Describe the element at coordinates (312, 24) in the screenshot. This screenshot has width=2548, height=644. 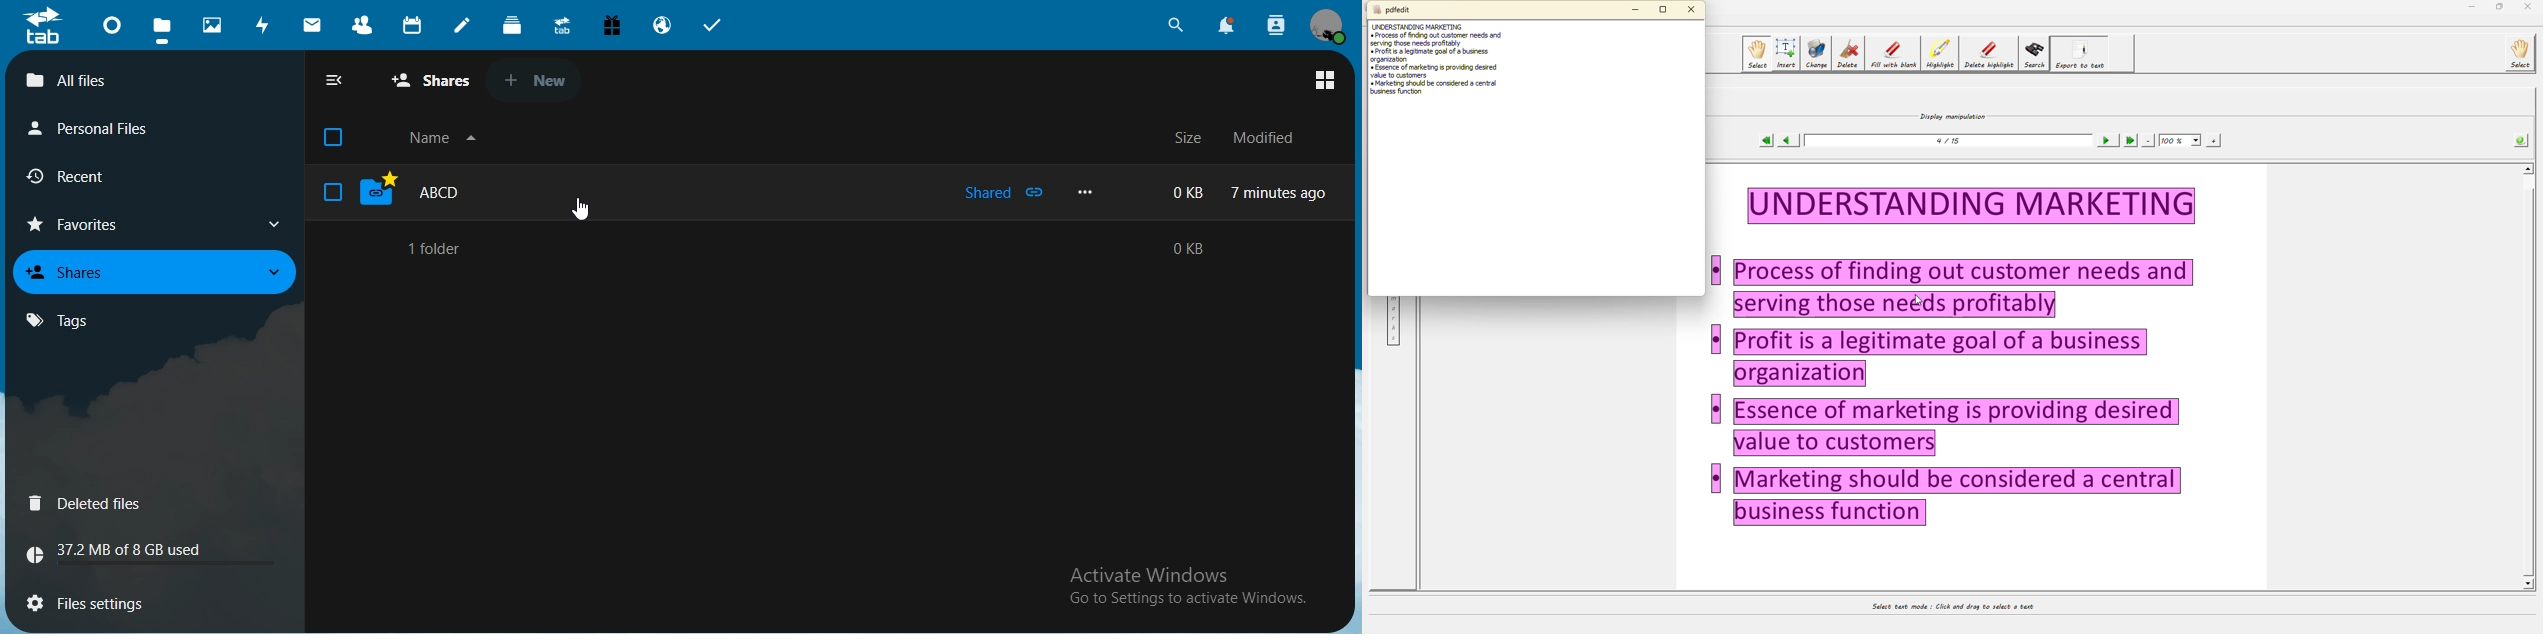
I see `mail` at that location.